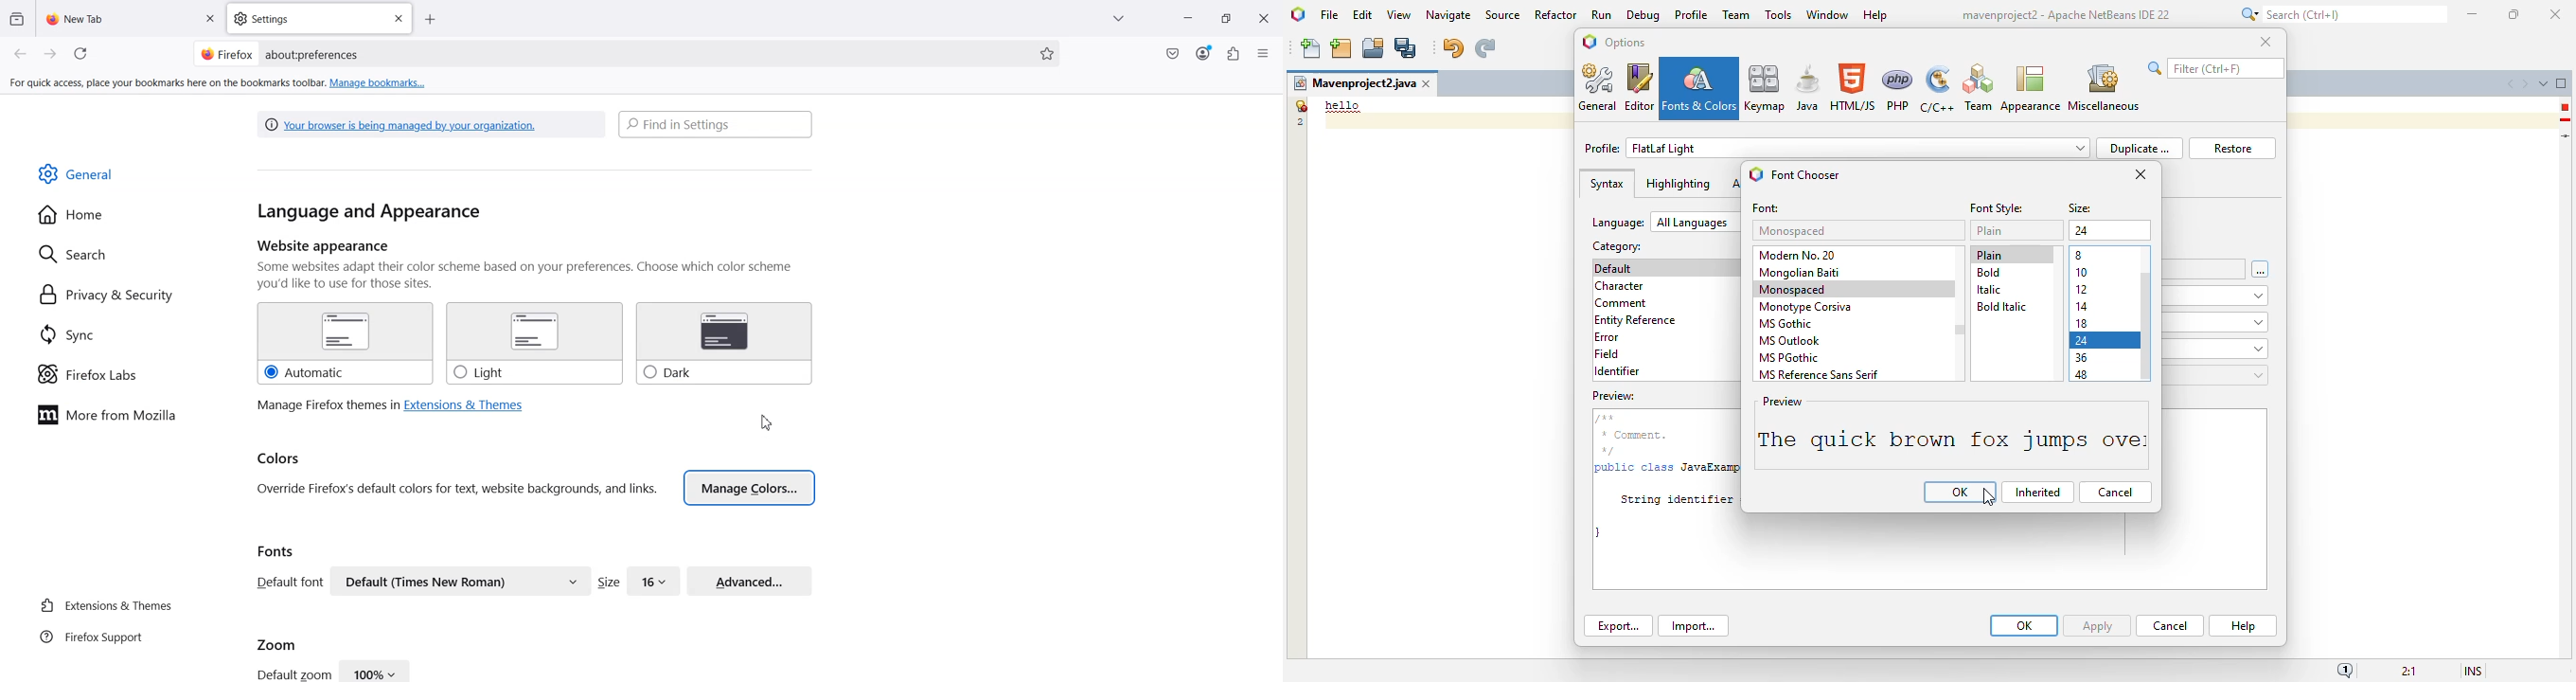 The image size is (2576, 700). Describe the element at coordinates (398, 19) in the screenshot. I see `Close` at that location.